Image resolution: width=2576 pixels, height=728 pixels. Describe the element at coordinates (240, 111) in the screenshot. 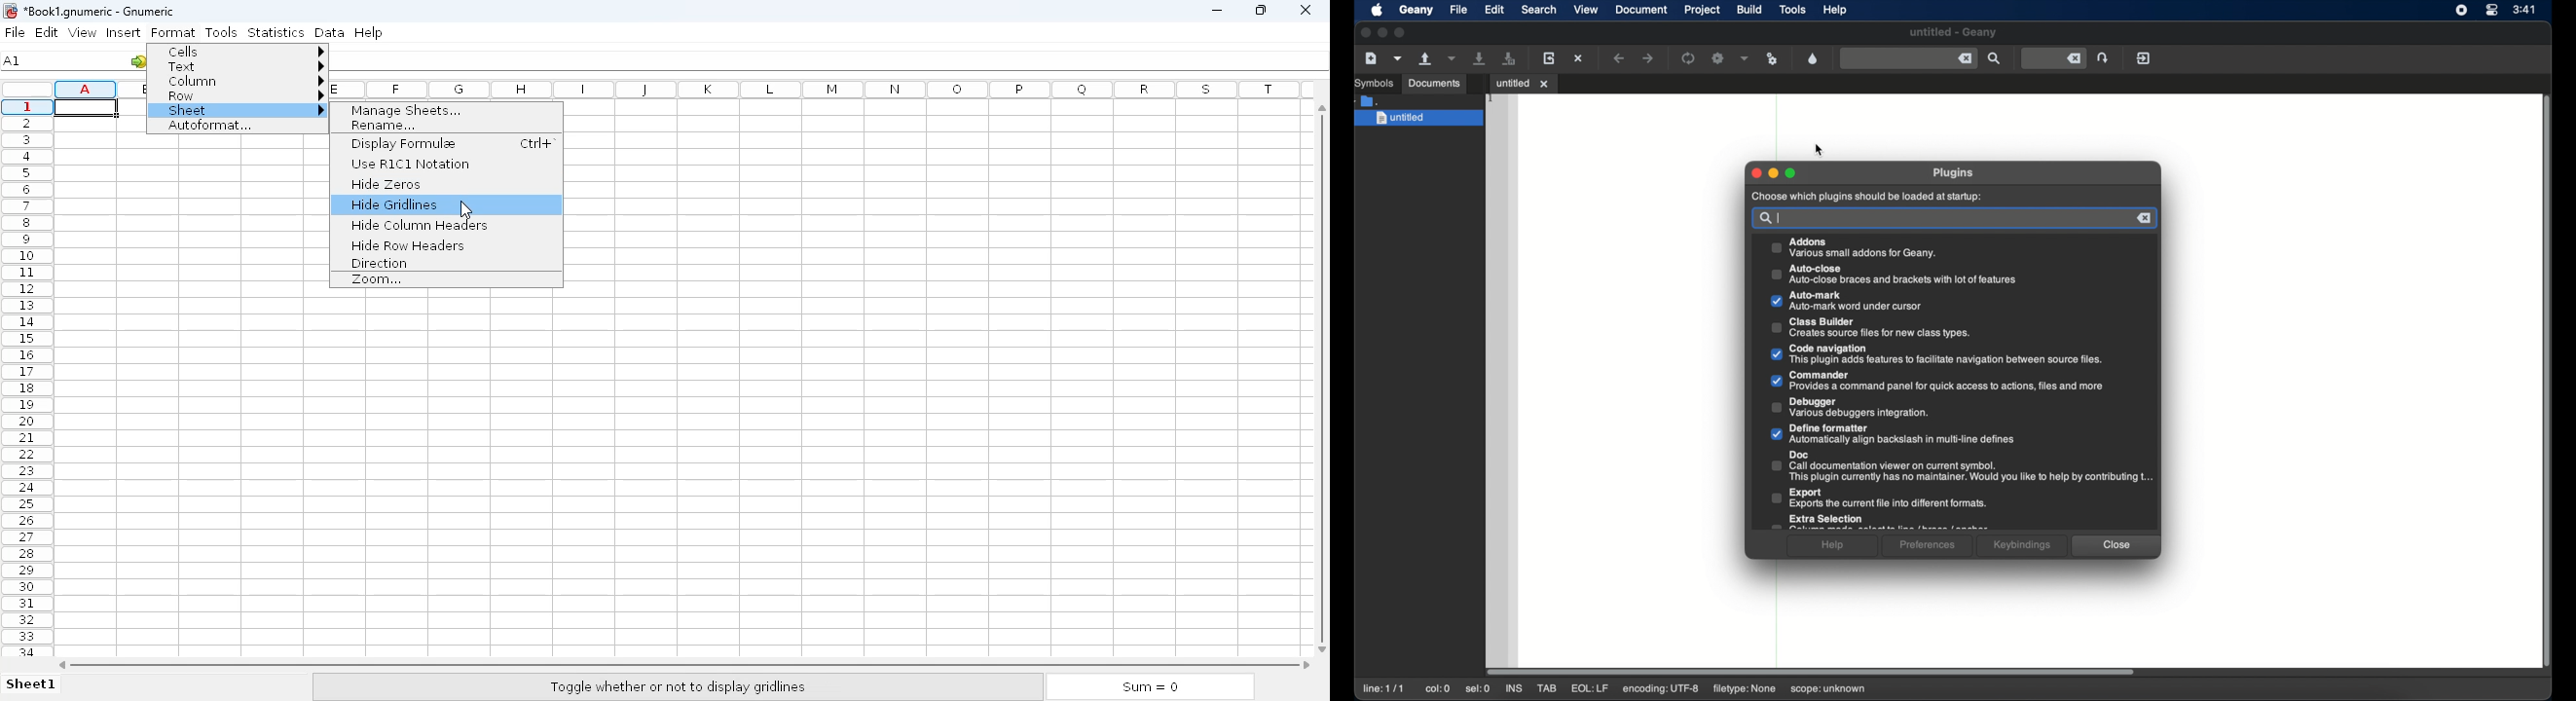

I see `sheet` at that location.